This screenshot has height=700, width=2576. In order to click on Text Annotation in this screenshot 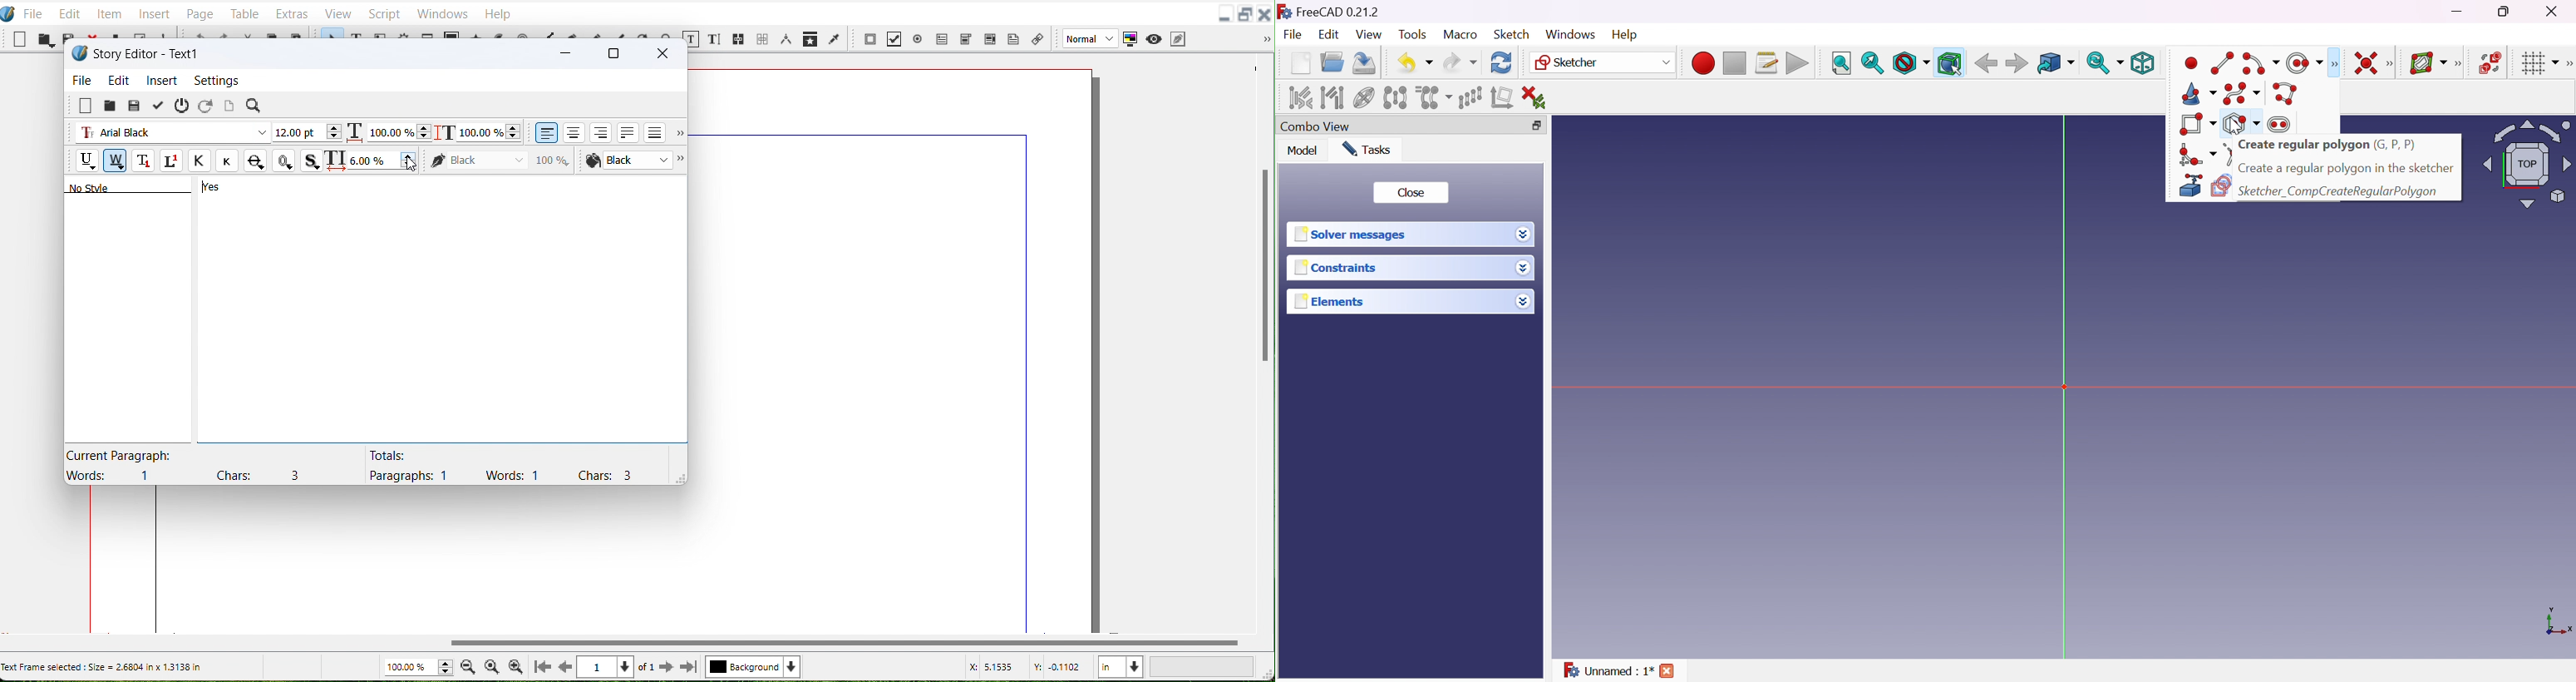, I will do `click(1014, 38)`.